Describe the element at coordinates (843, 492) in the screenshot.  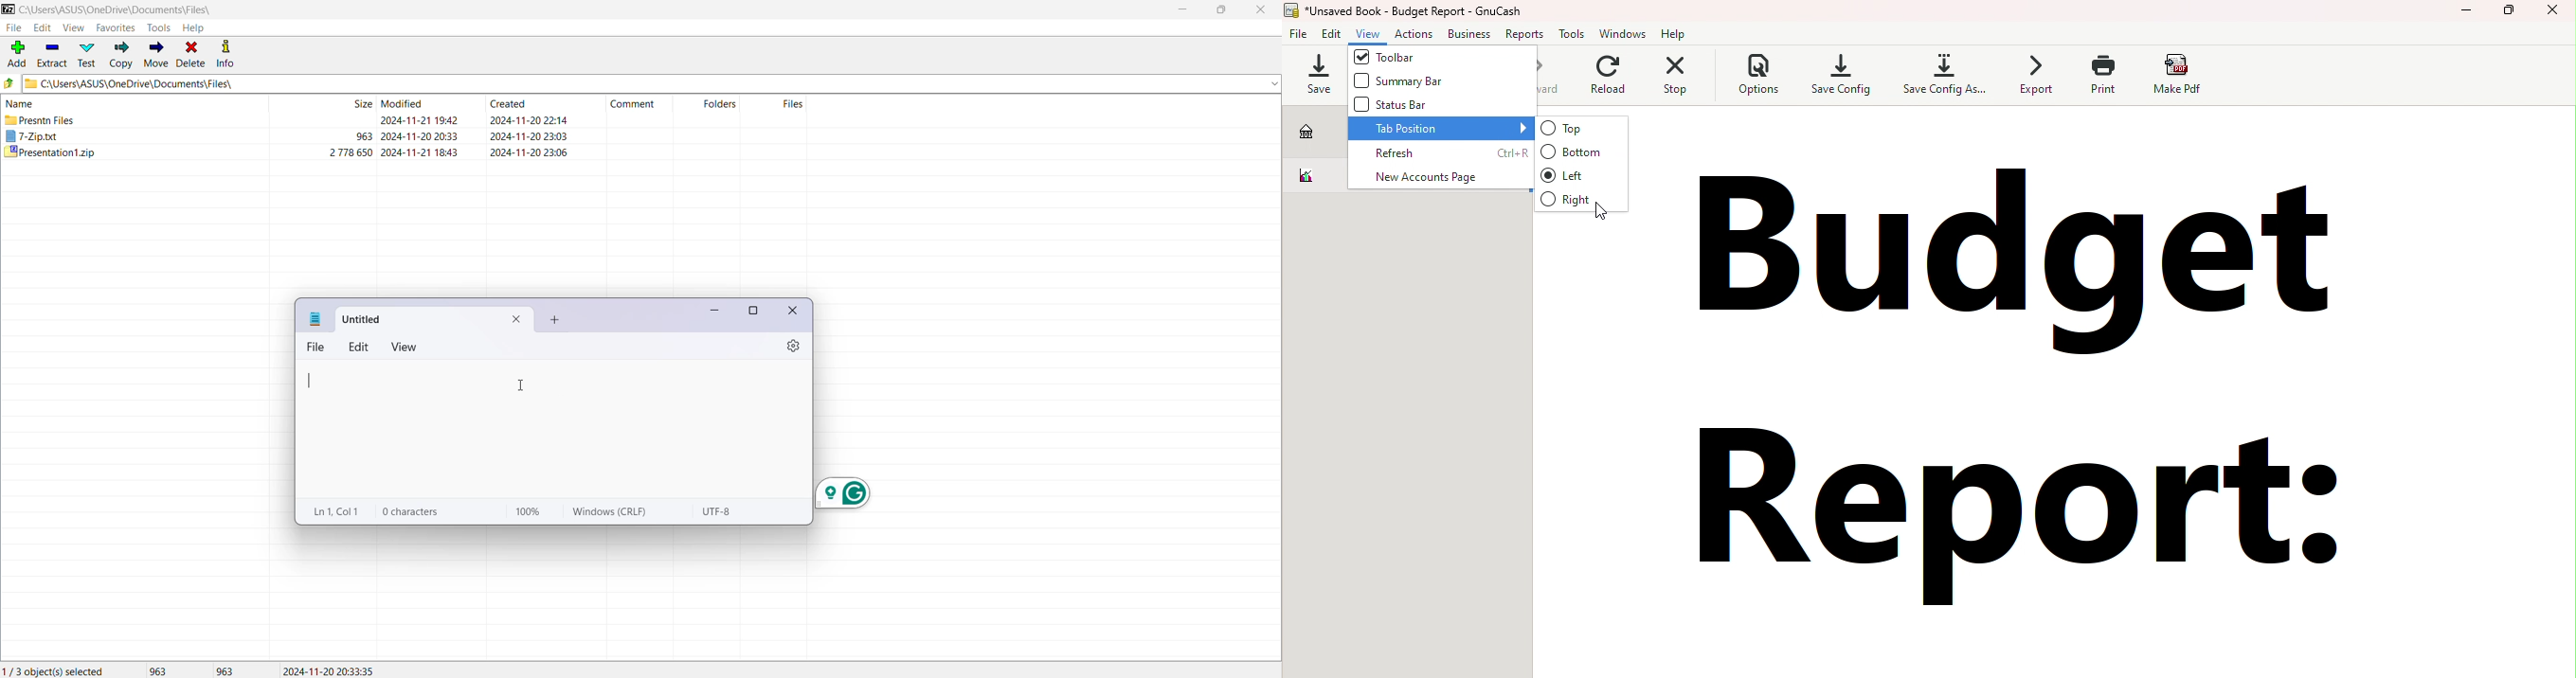
I see `grammarly extension` at that location.